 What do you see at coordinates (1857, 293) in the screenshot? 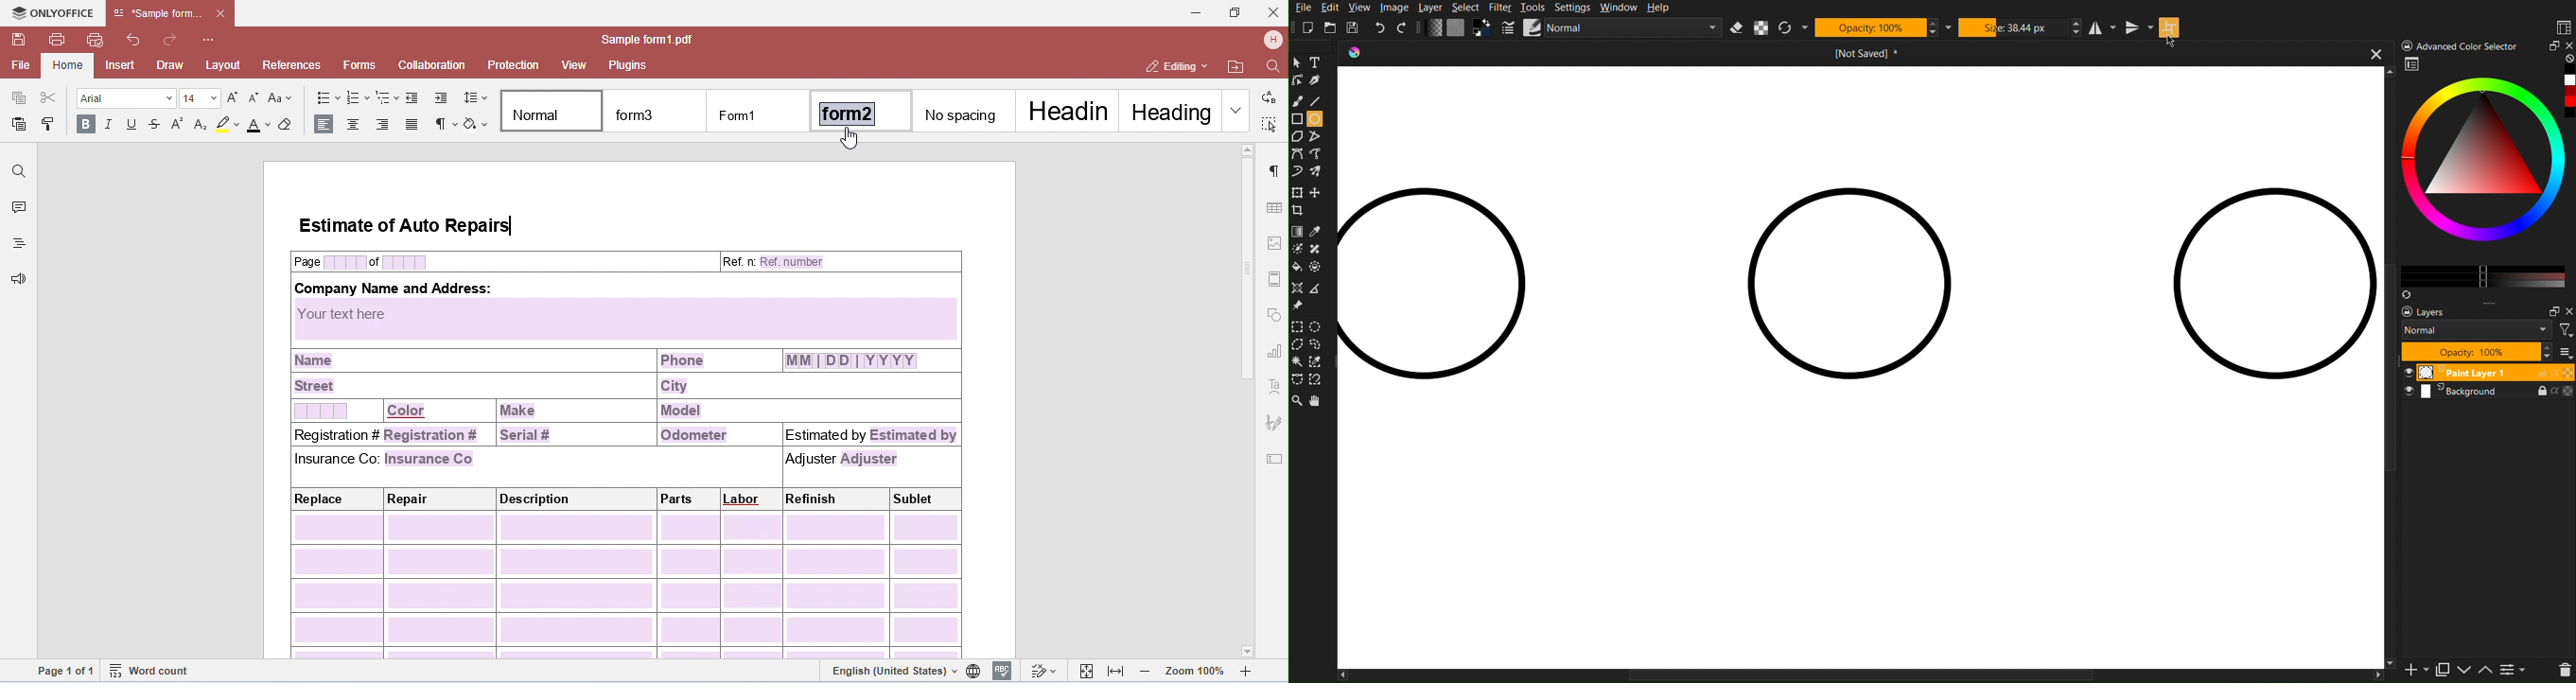
I see `Circle Wrap Around` at bounding box center [1857, 293].